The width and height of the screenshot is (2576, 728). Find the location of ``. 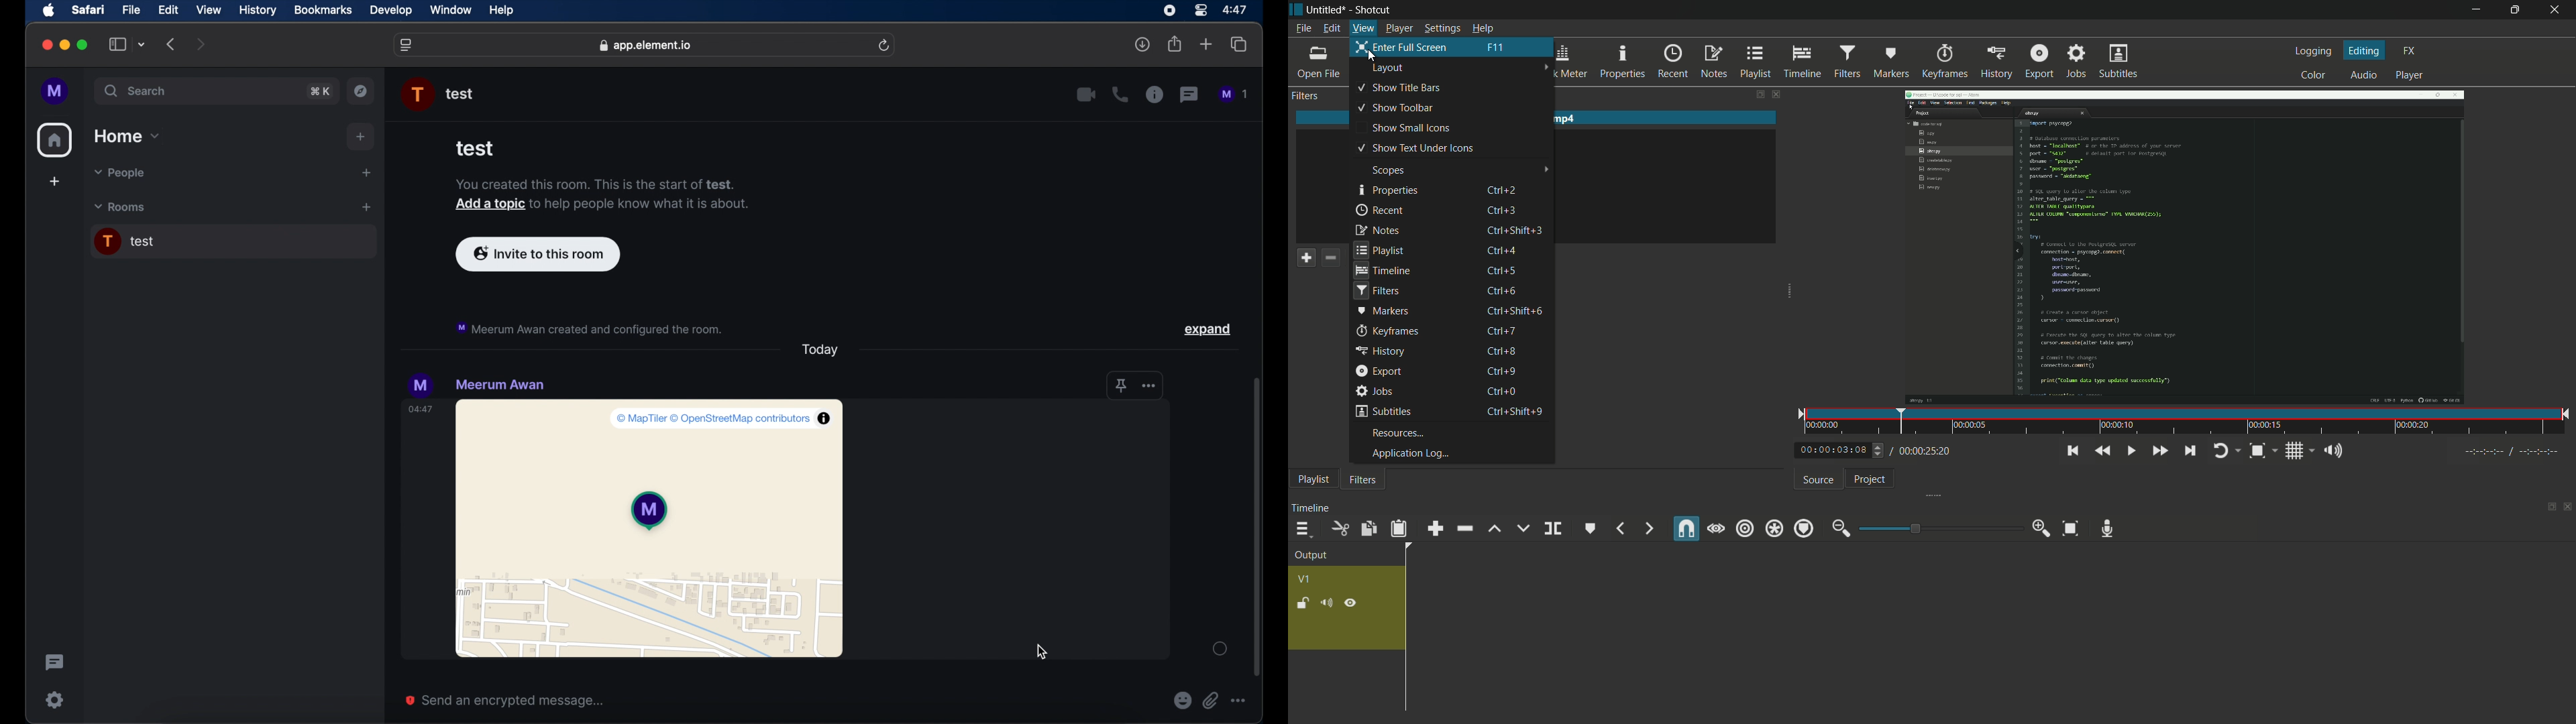

 is located at coordinates (1371, 58).